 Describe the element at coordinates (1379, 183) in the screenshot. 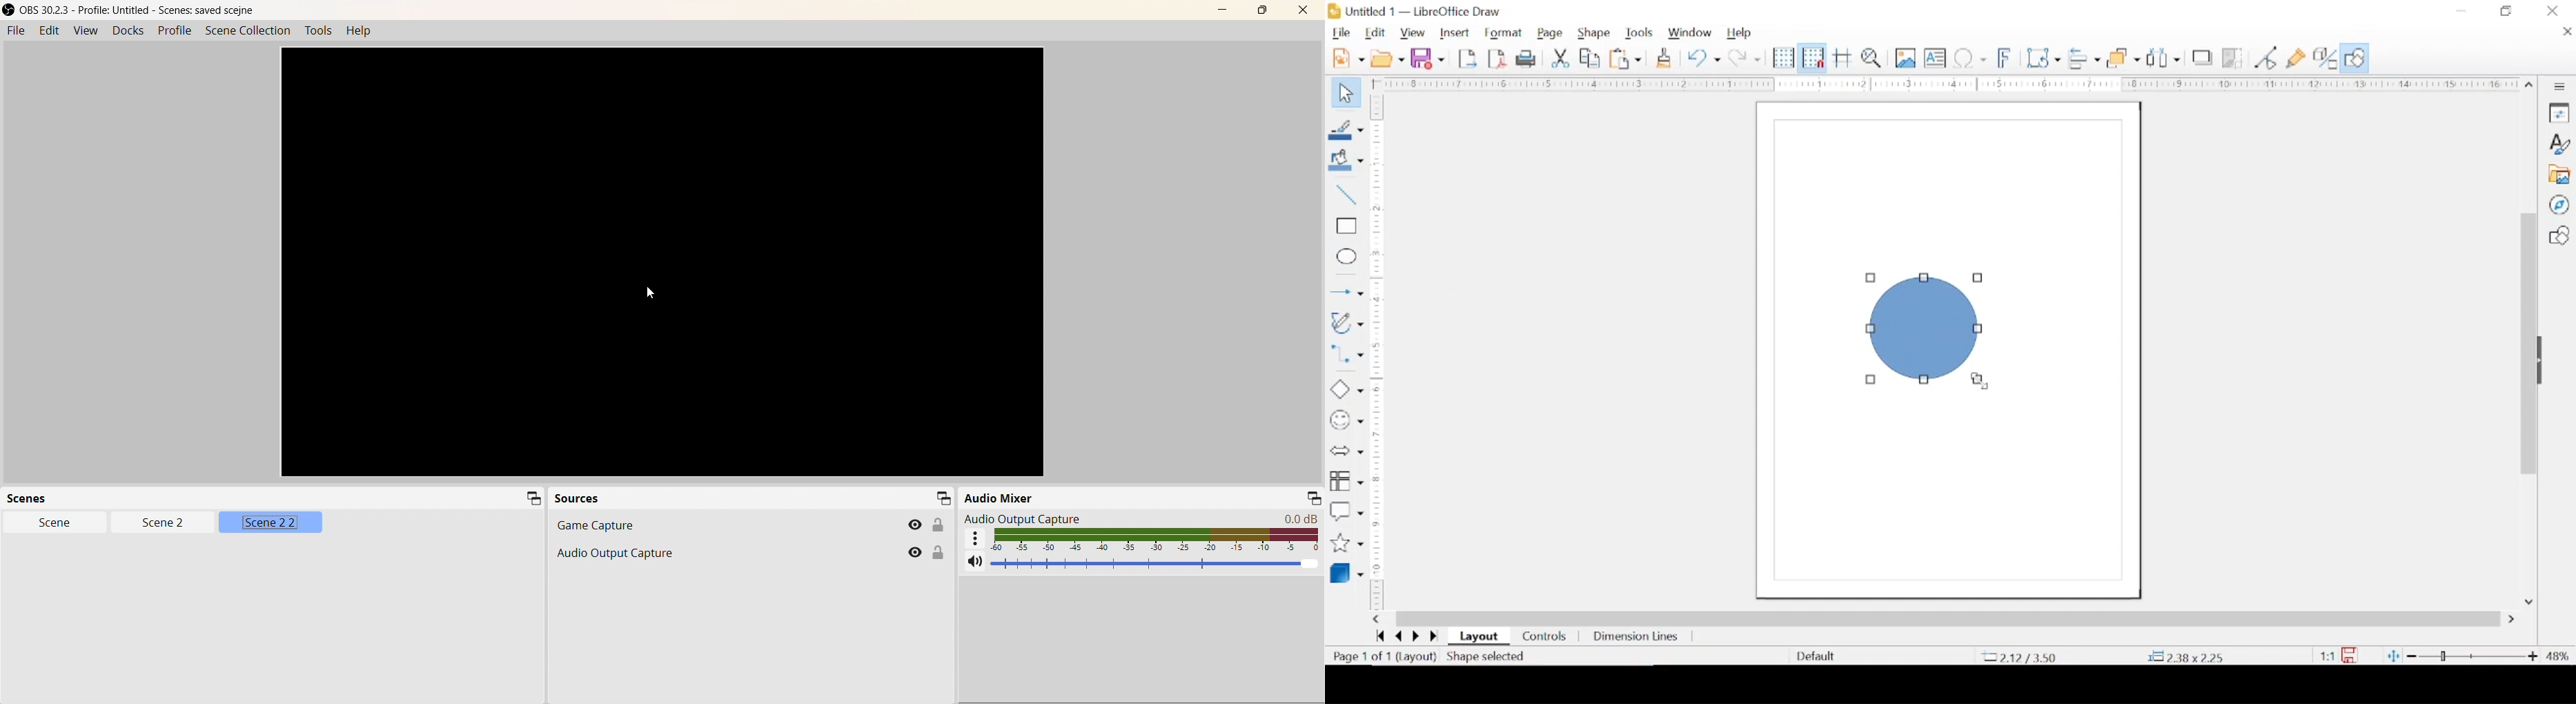

I see `margin` at that location.